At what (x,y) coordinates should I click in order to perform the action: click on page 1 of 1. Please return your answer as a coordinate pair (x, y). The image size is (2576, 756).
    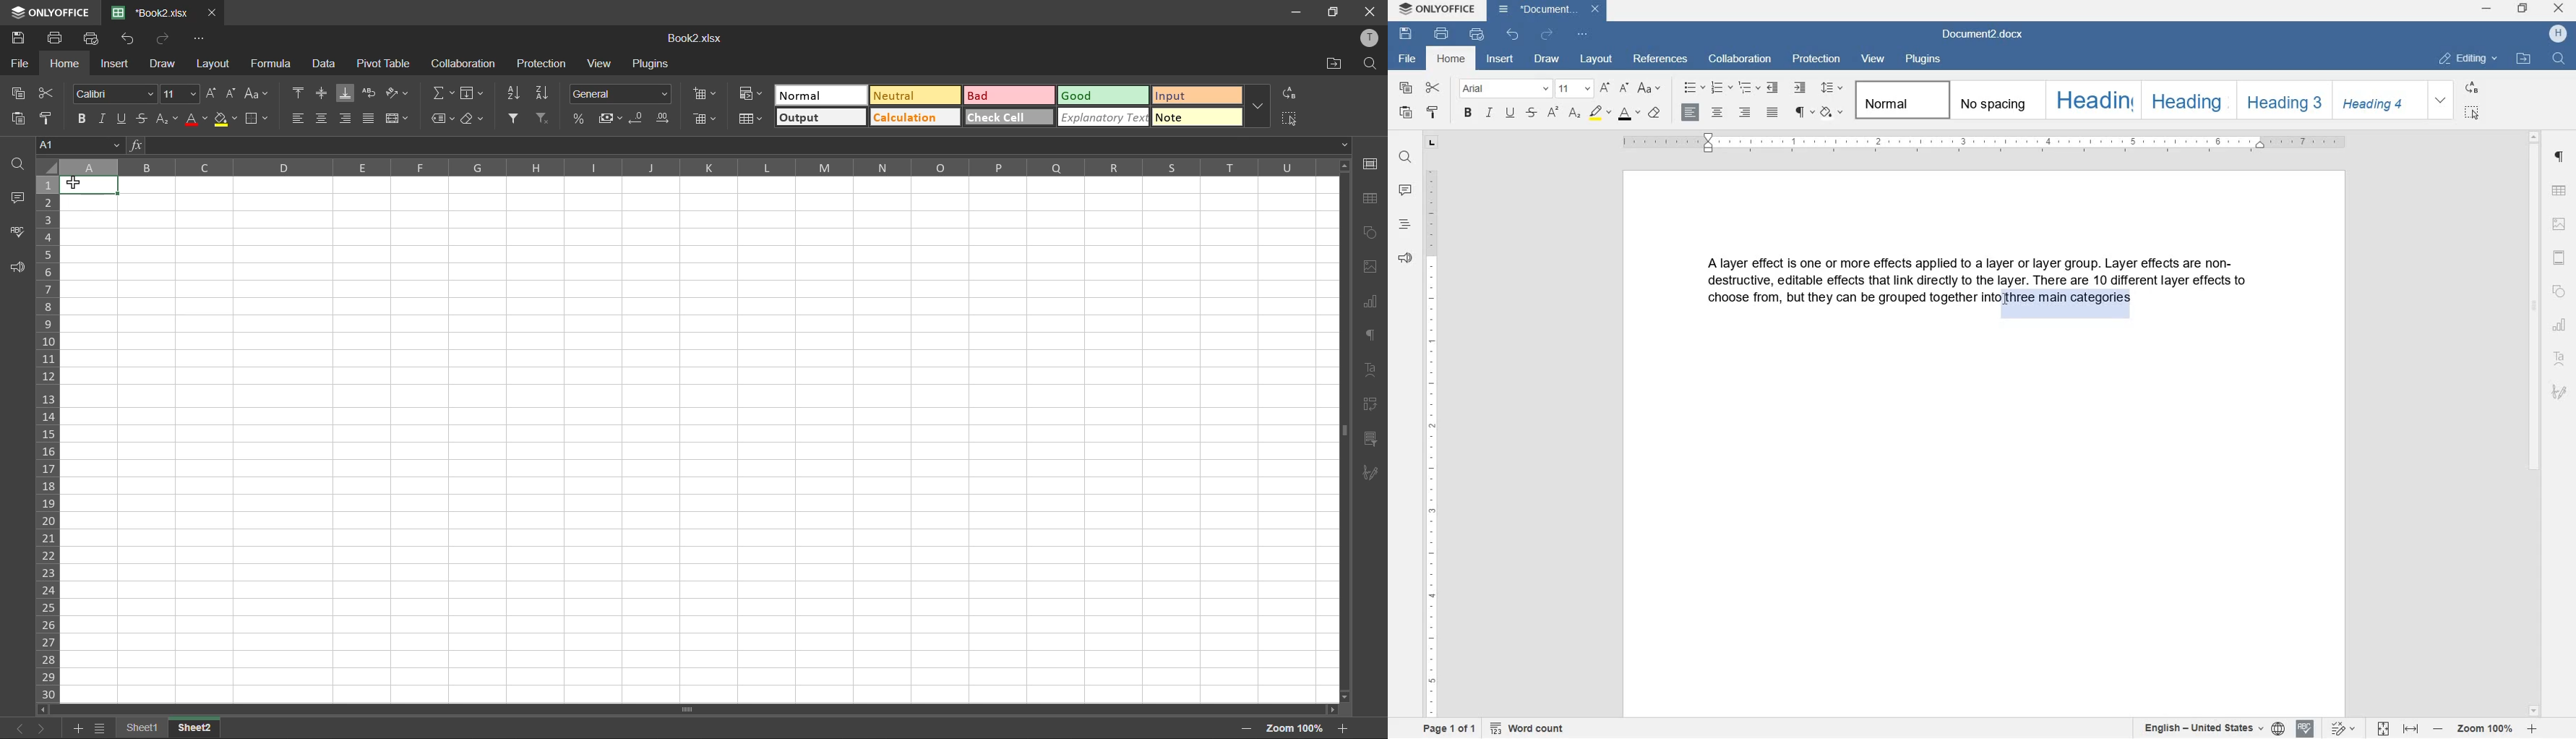
    Looking at the image, I should click on (1446, 729).